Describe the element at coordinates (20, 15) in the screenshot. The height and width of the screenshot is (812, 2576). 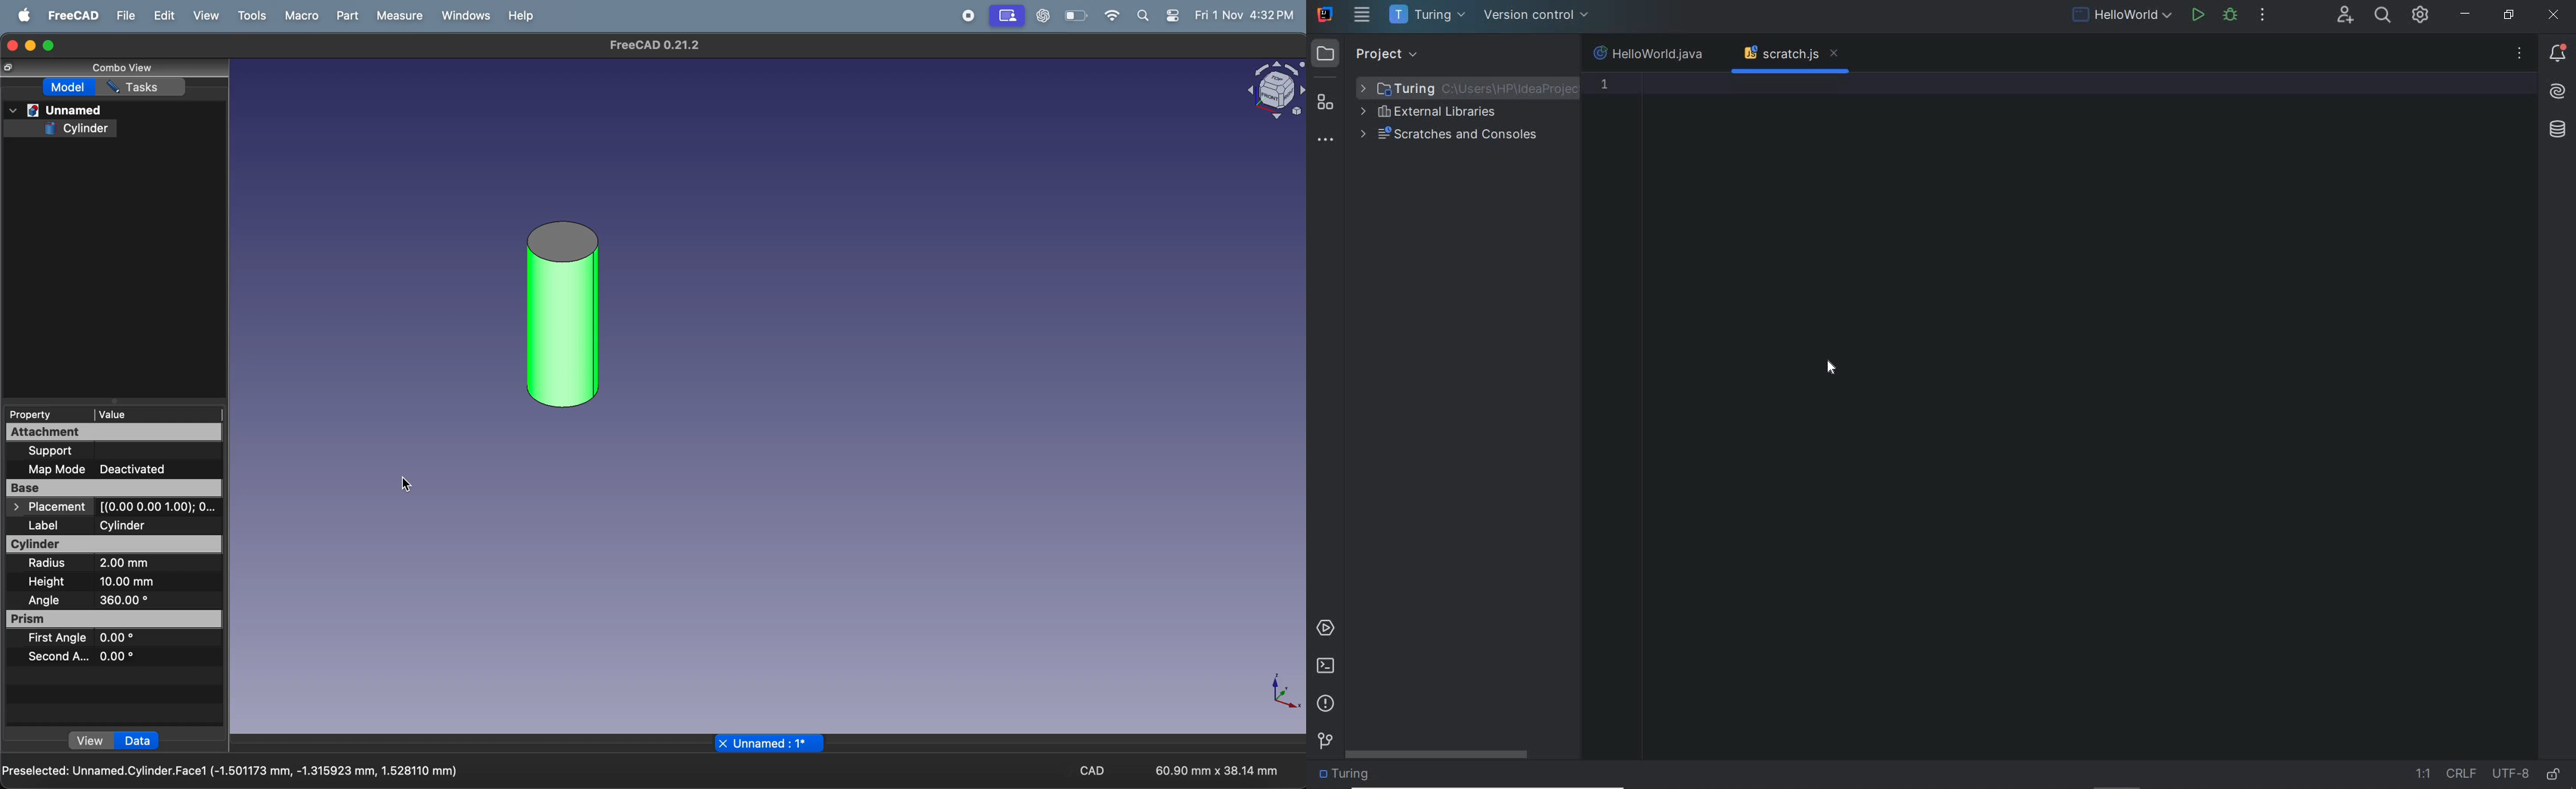
I see `apple menu` at that location.